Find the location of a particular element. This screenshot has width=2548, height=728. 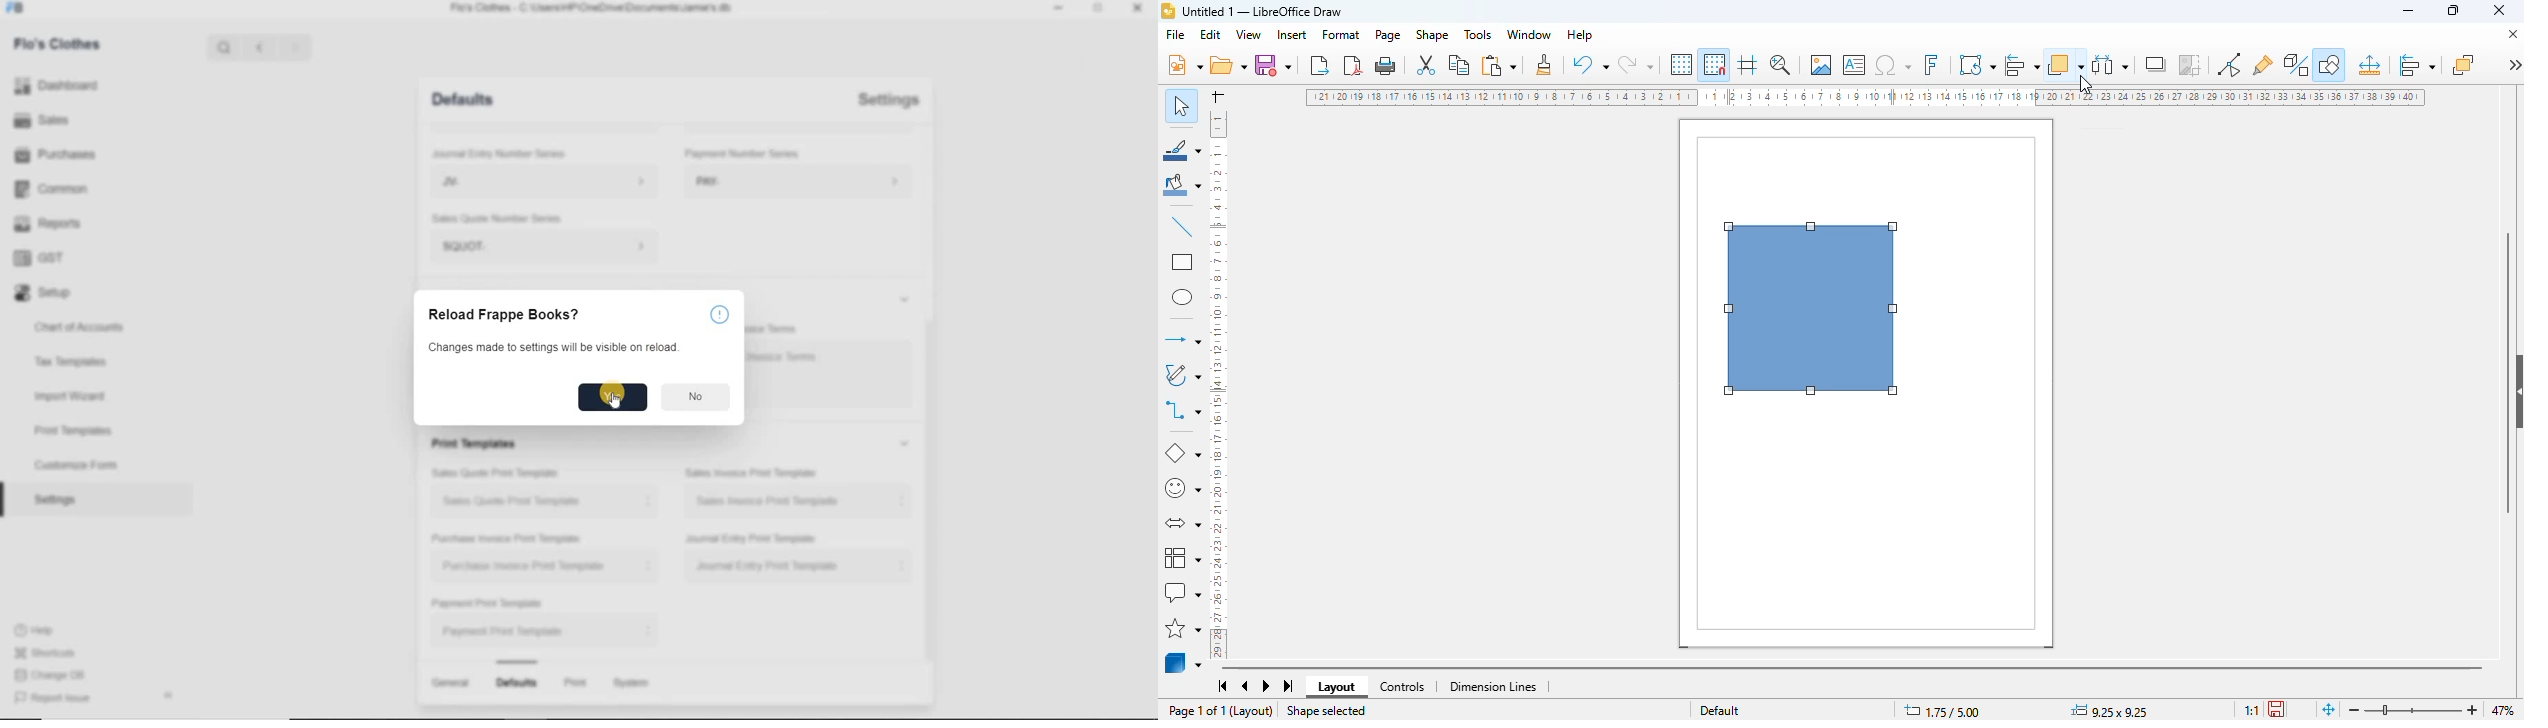

flowchart is located at coordinates (1183, 556).